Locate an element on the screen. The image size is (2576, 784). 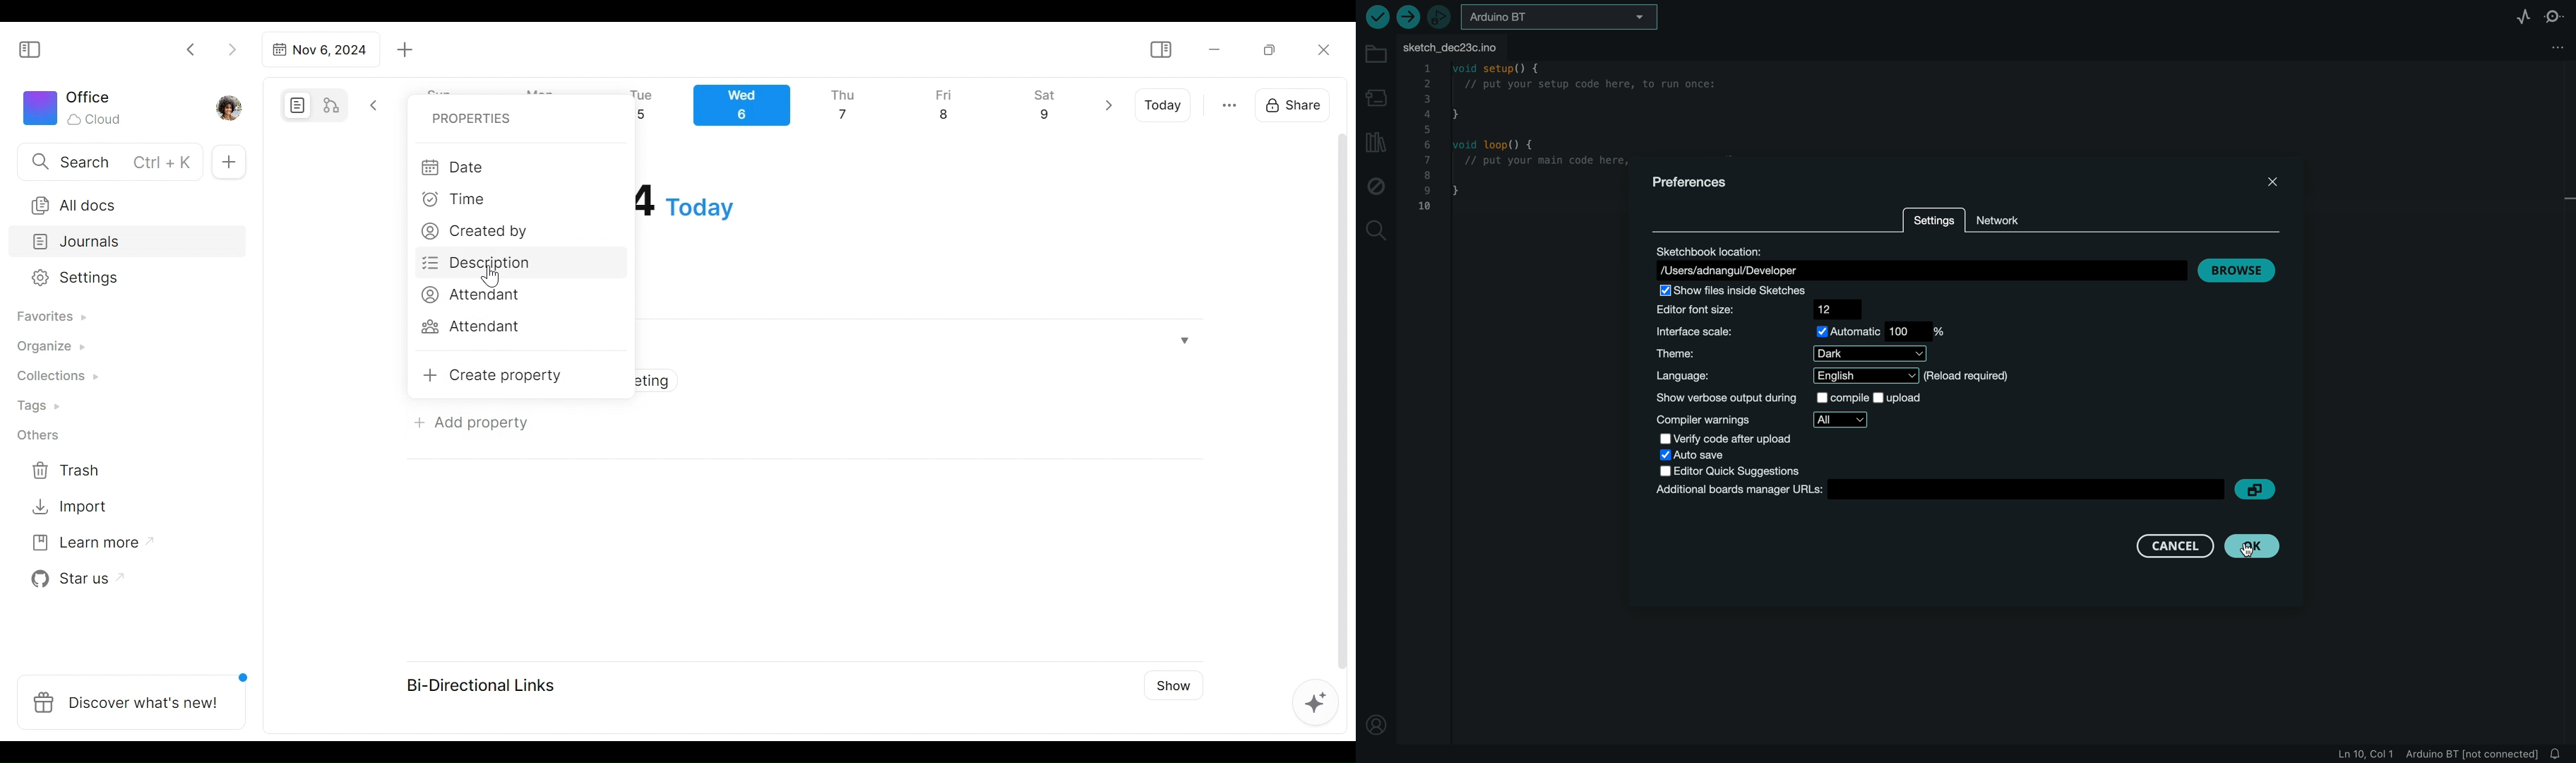
Collections is located at coordinates (56, 378).